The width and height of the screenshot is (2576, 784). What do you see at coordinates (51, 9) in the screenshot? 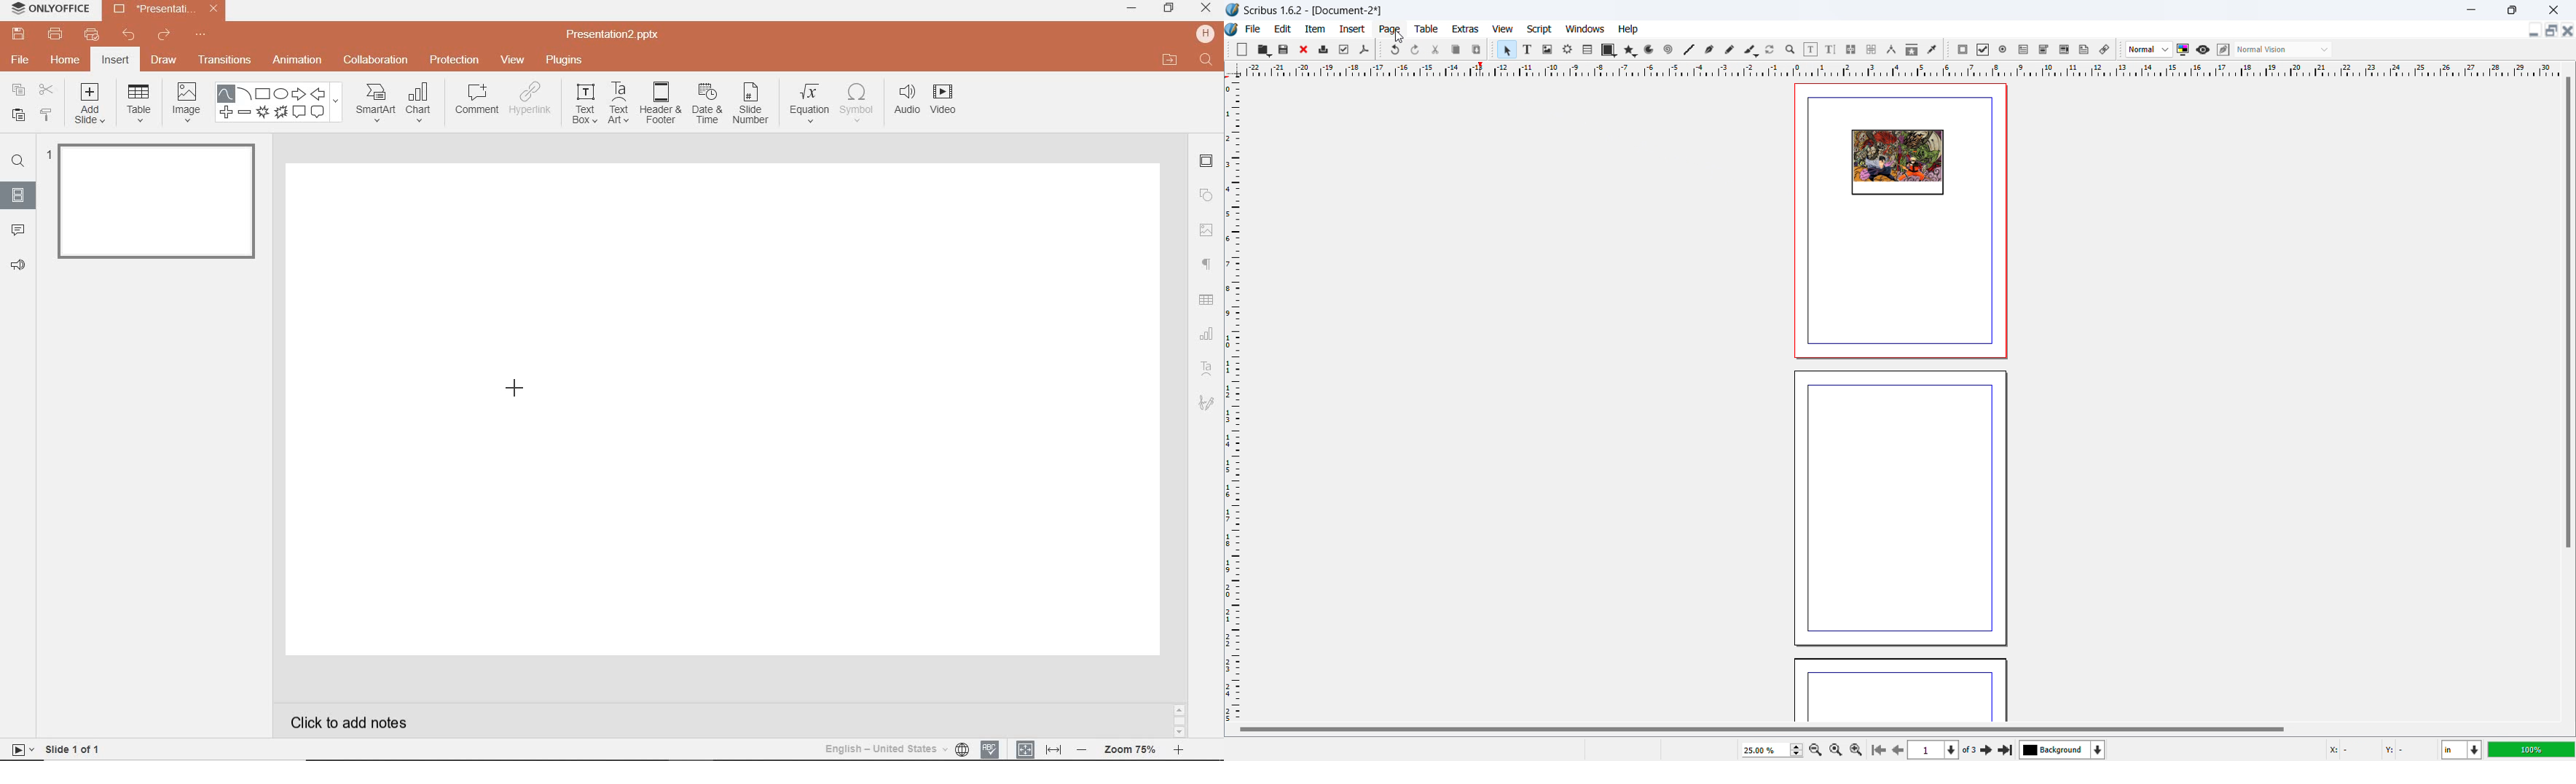
I see `ONLYOFFICE` at bounding box center [51, 9].